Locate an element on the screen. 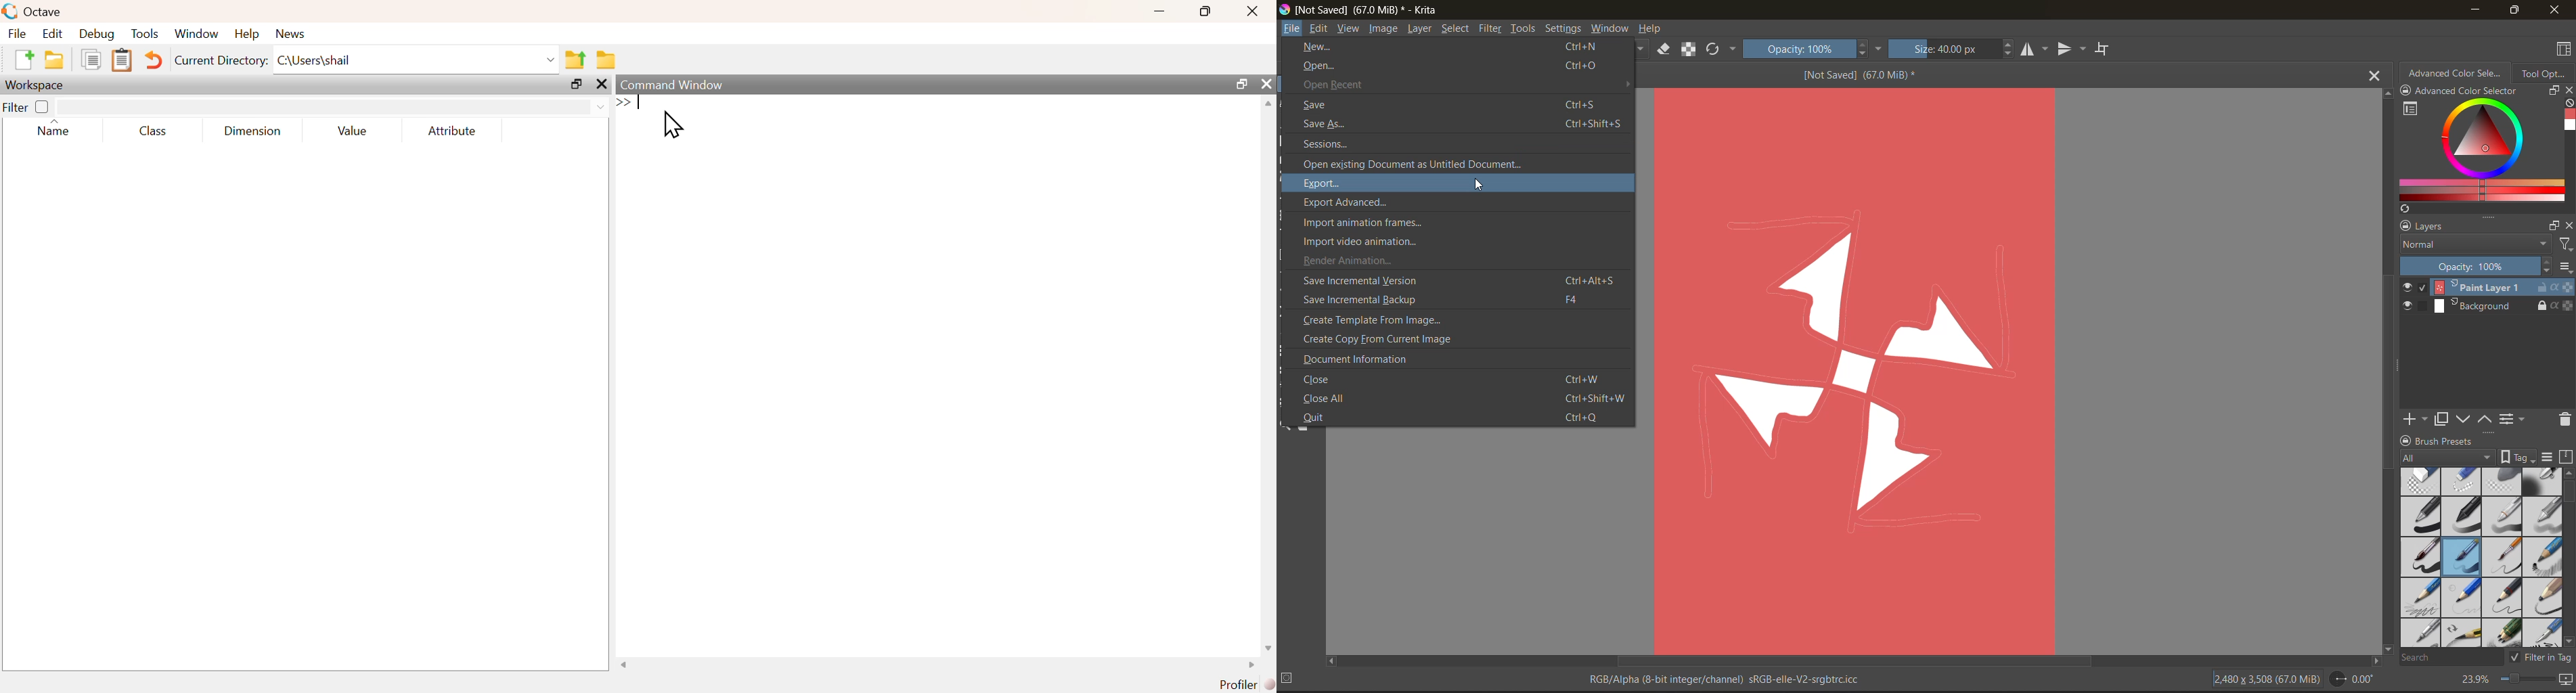 The width and height of the screenshot is (2576, 700). Attribute is located at coordinates (453, 130).